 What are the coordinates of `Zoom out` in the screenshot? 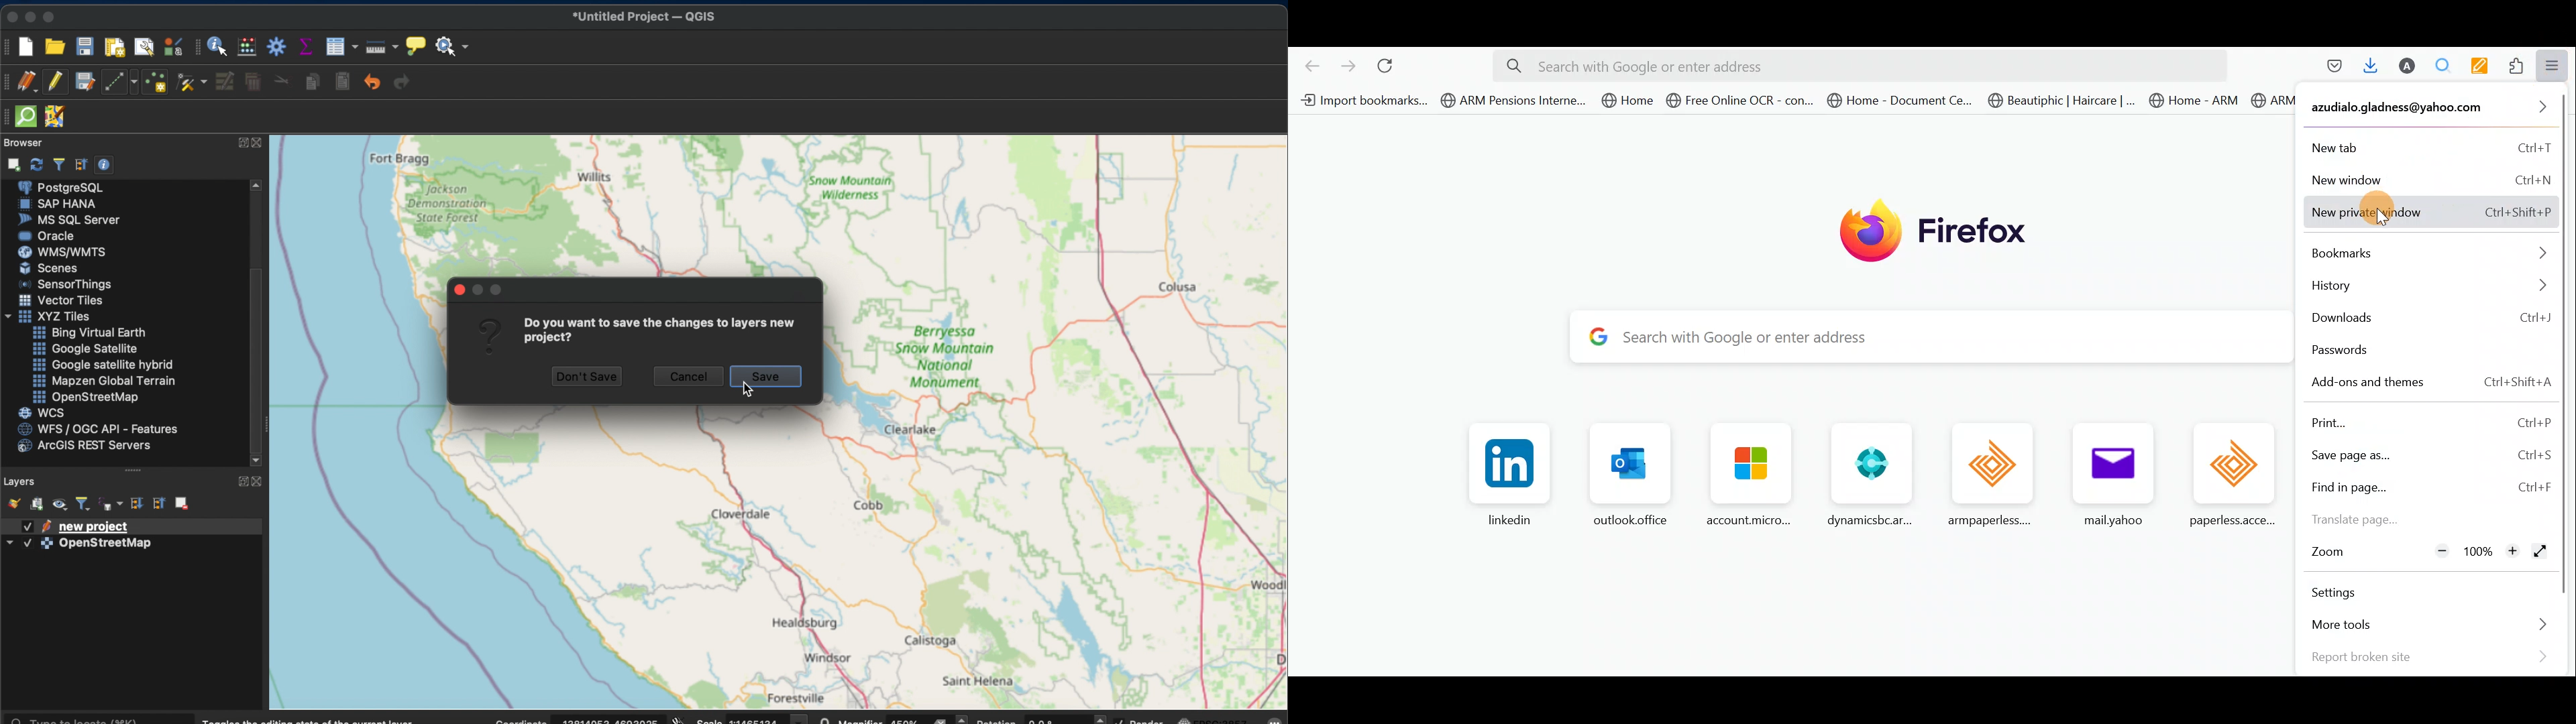 It's located at (2440, 552).